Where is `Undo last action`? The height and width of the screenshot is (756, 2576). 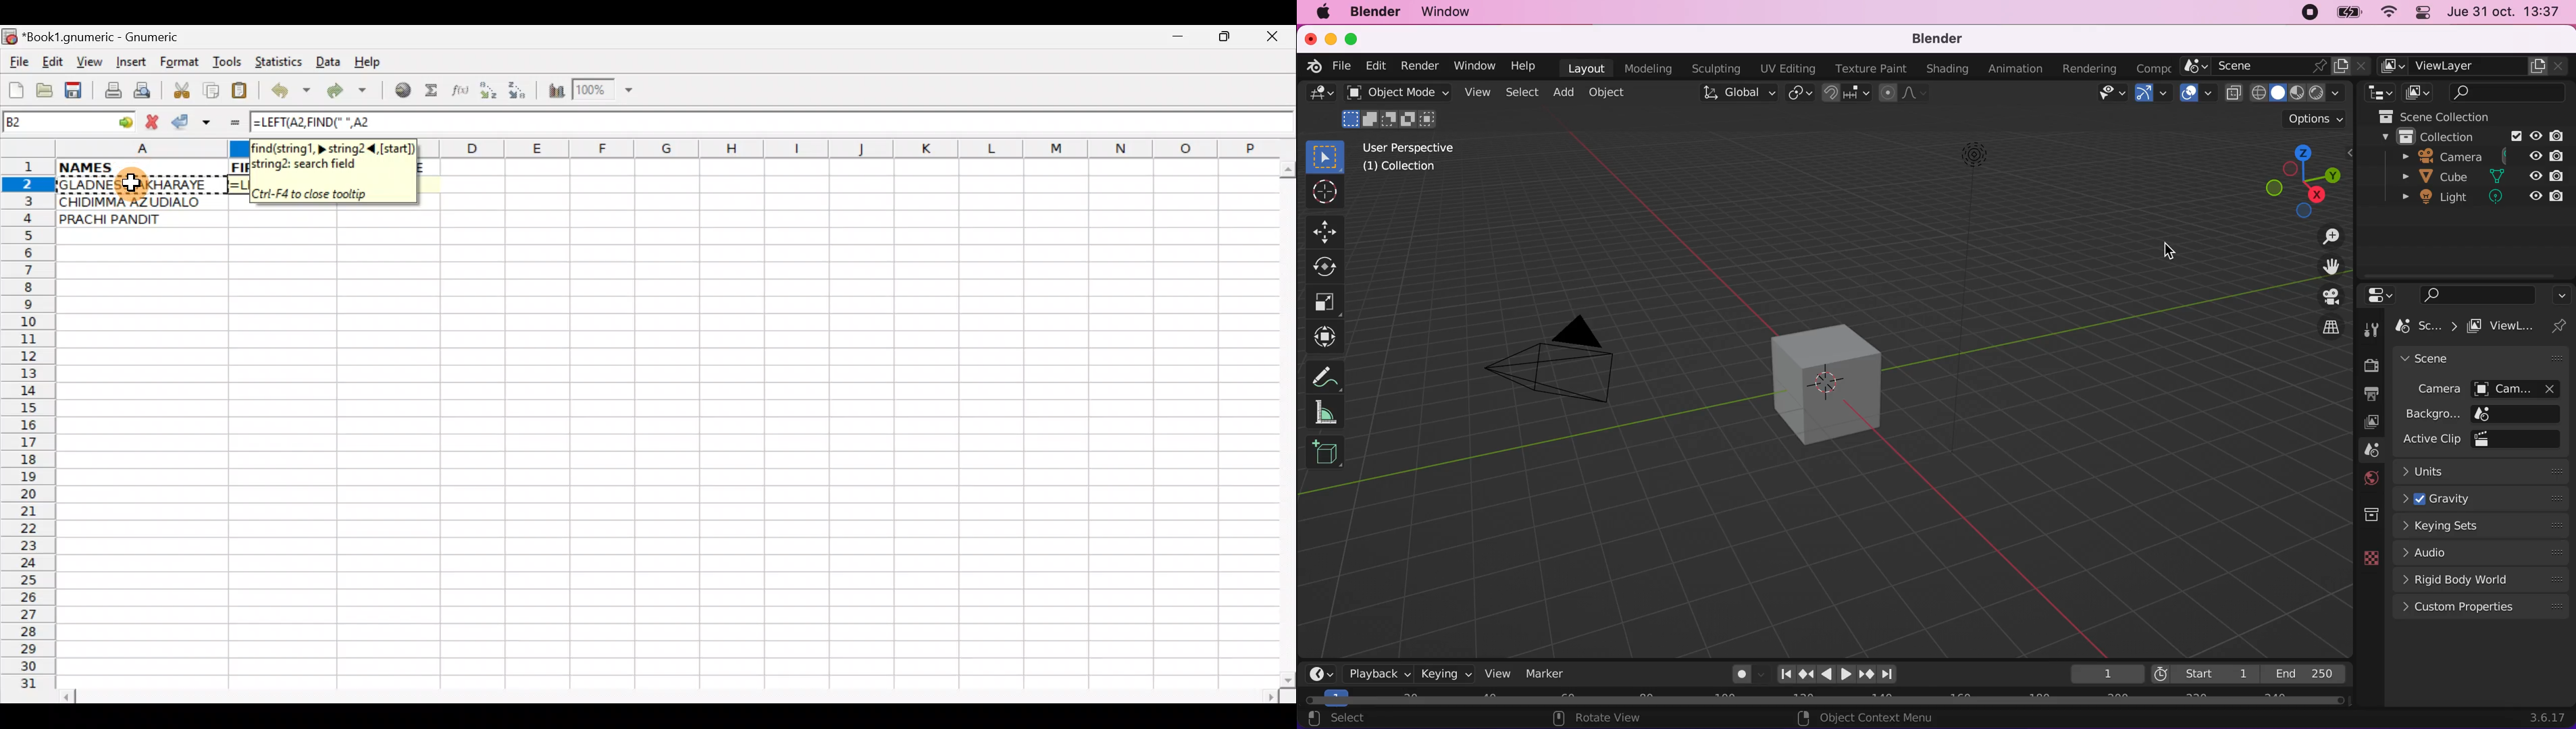
Undo last action is located at coordinates (292, 92).